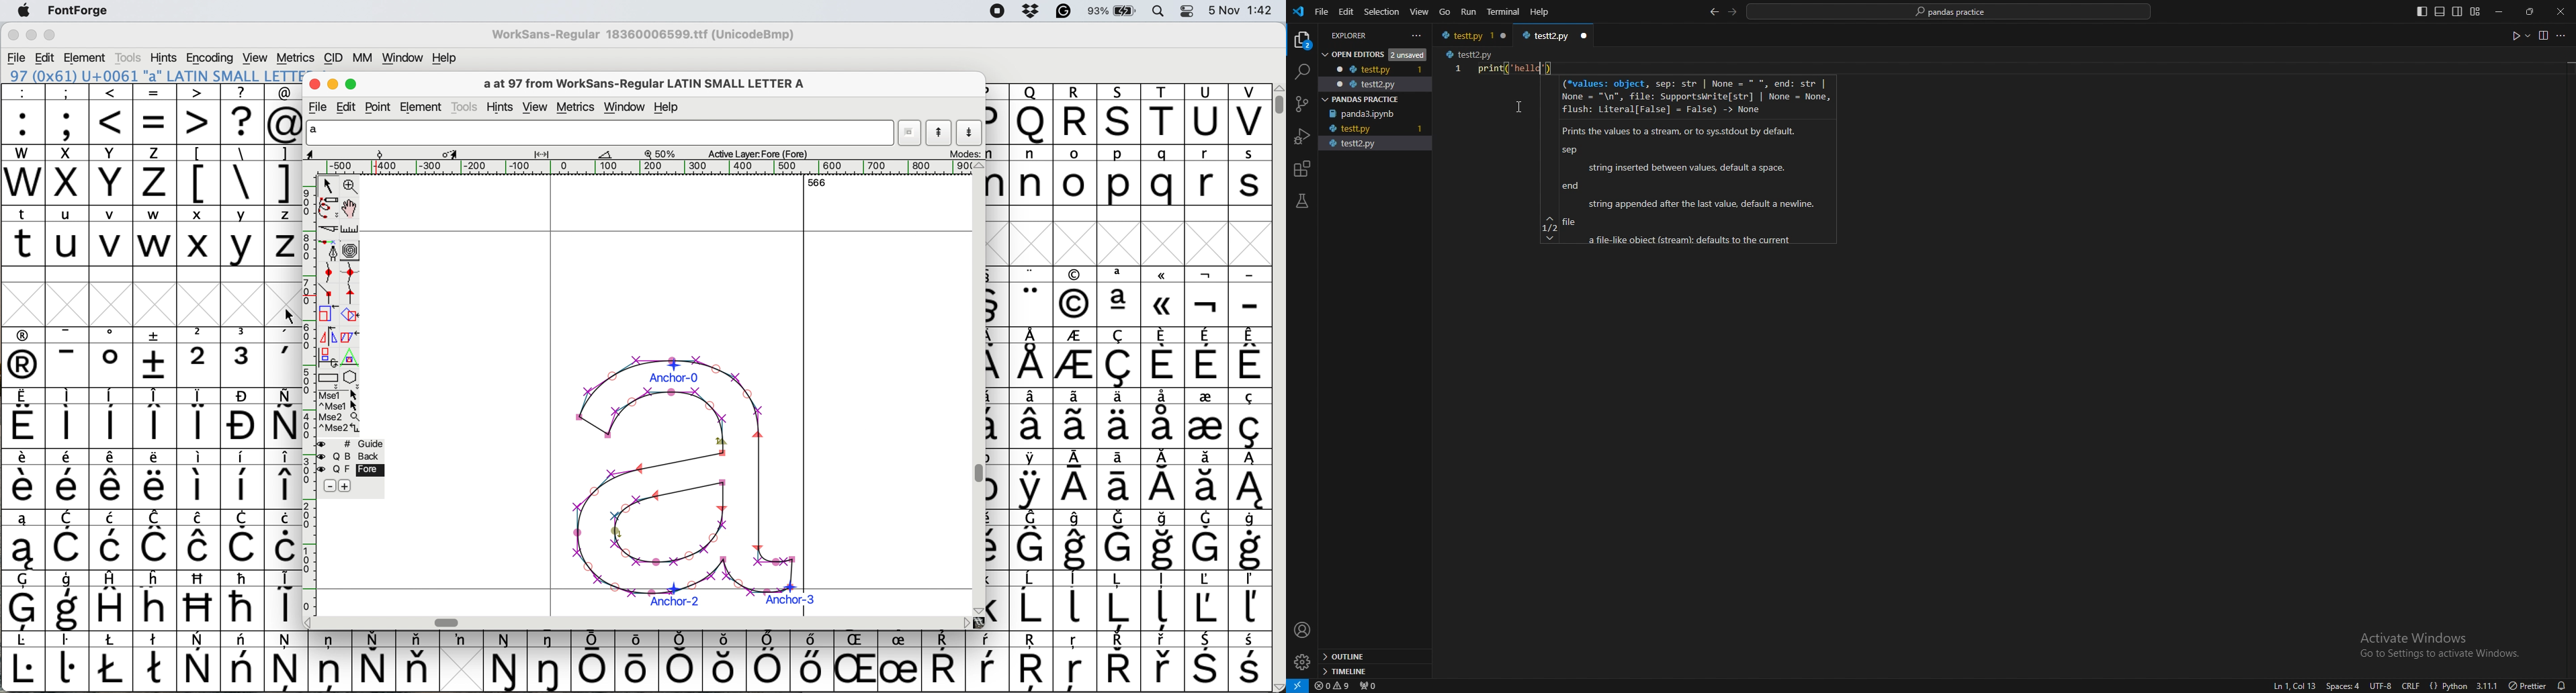  What do you see at coordinates (155, 236) in the screenshot?
I see `w` at bounding box center [155, 236].